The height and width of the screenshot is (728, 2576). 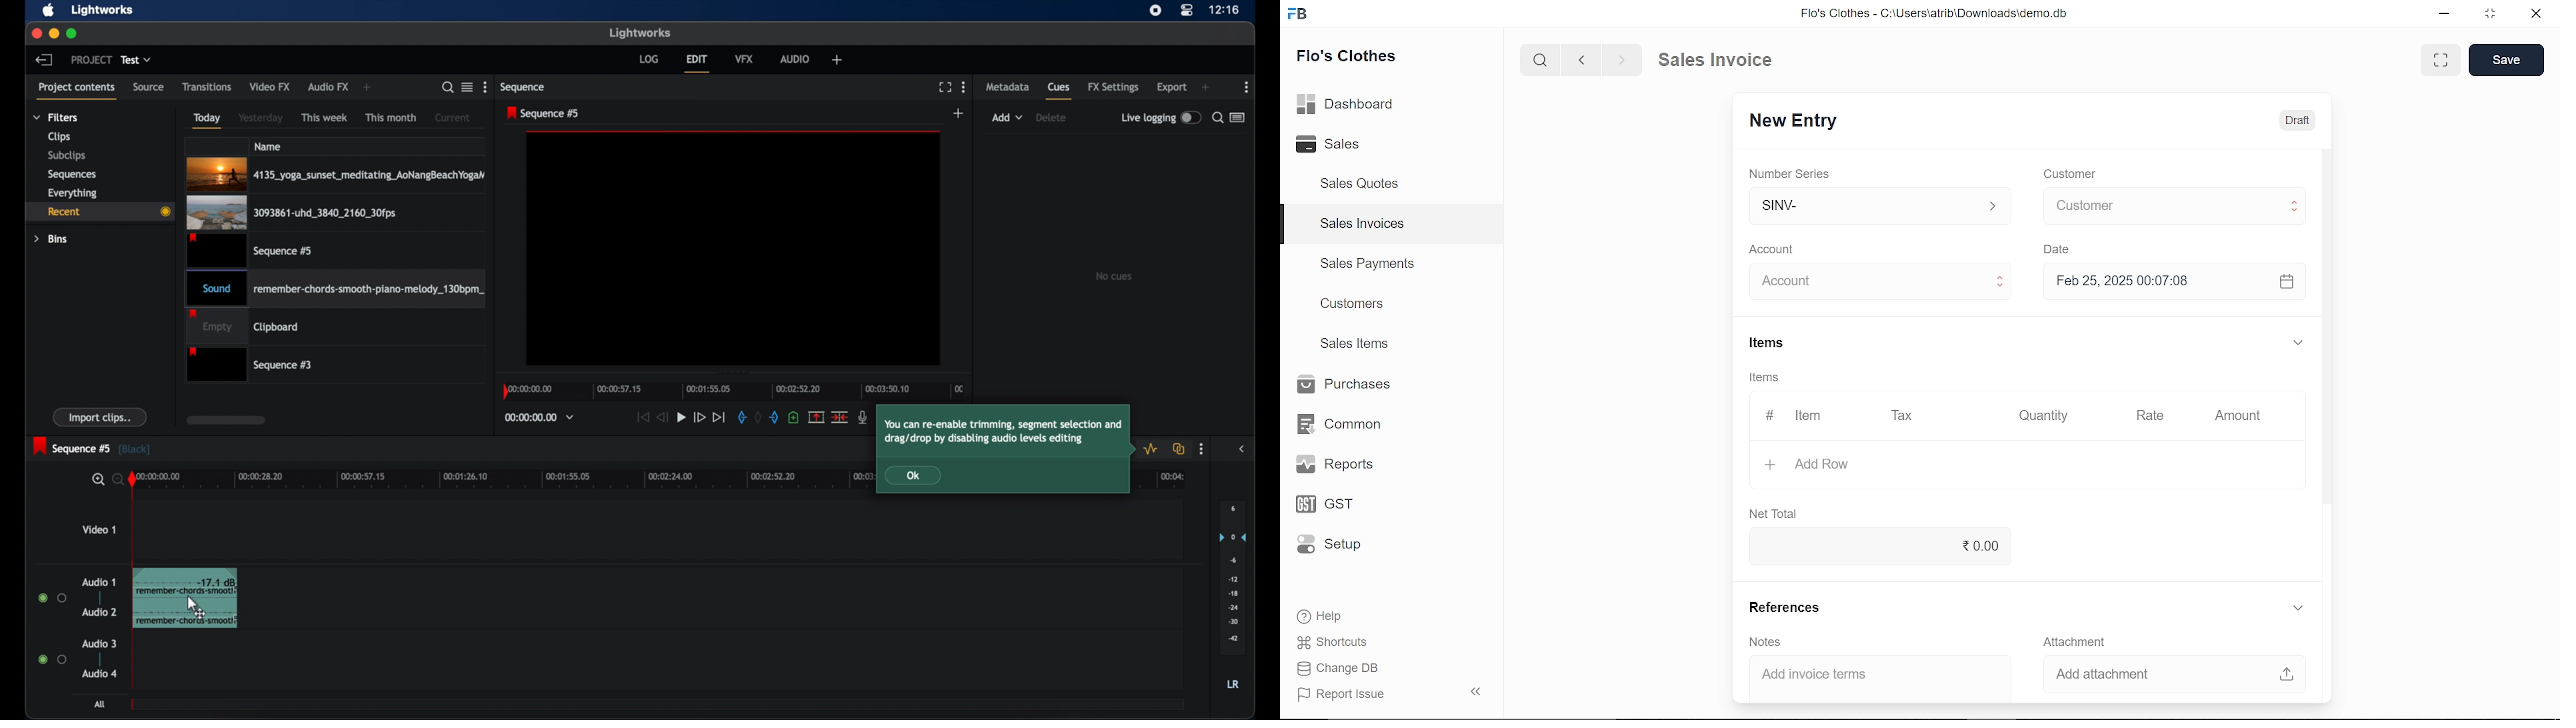 What do you see at coordinates (744, 58) in the screenshot?
I see `vfx` at bounding box center [744, 58].